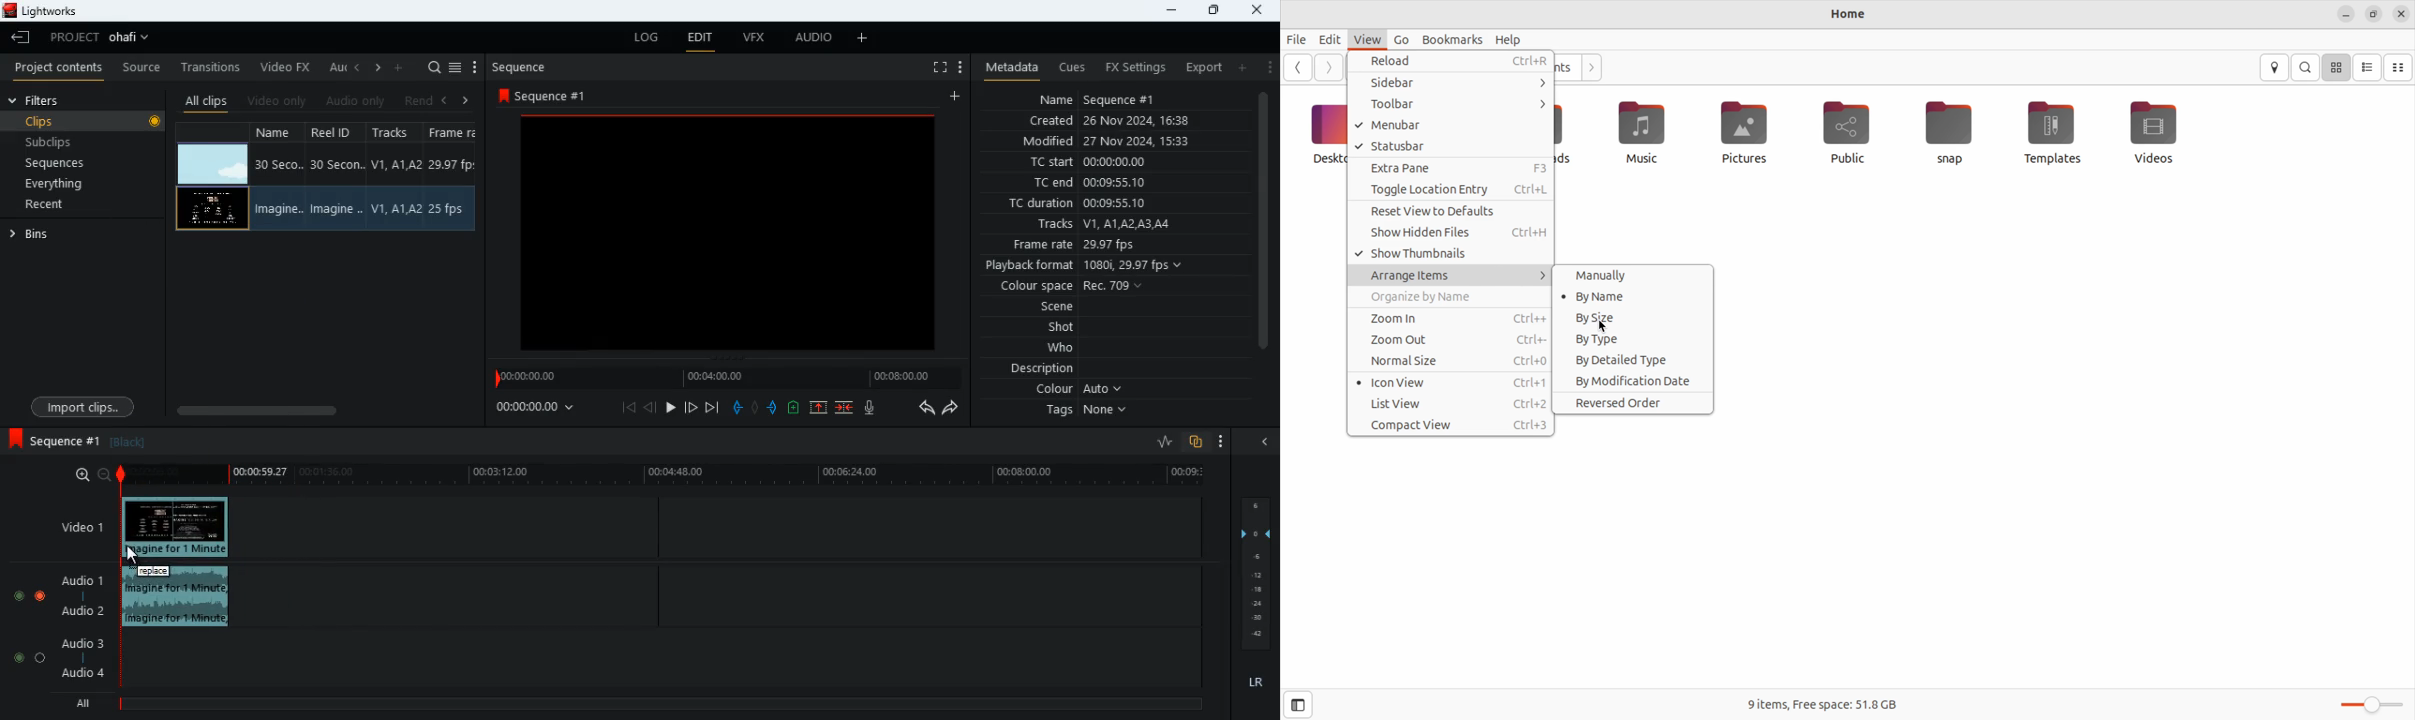  I want to click on name, so click(1120, 100).